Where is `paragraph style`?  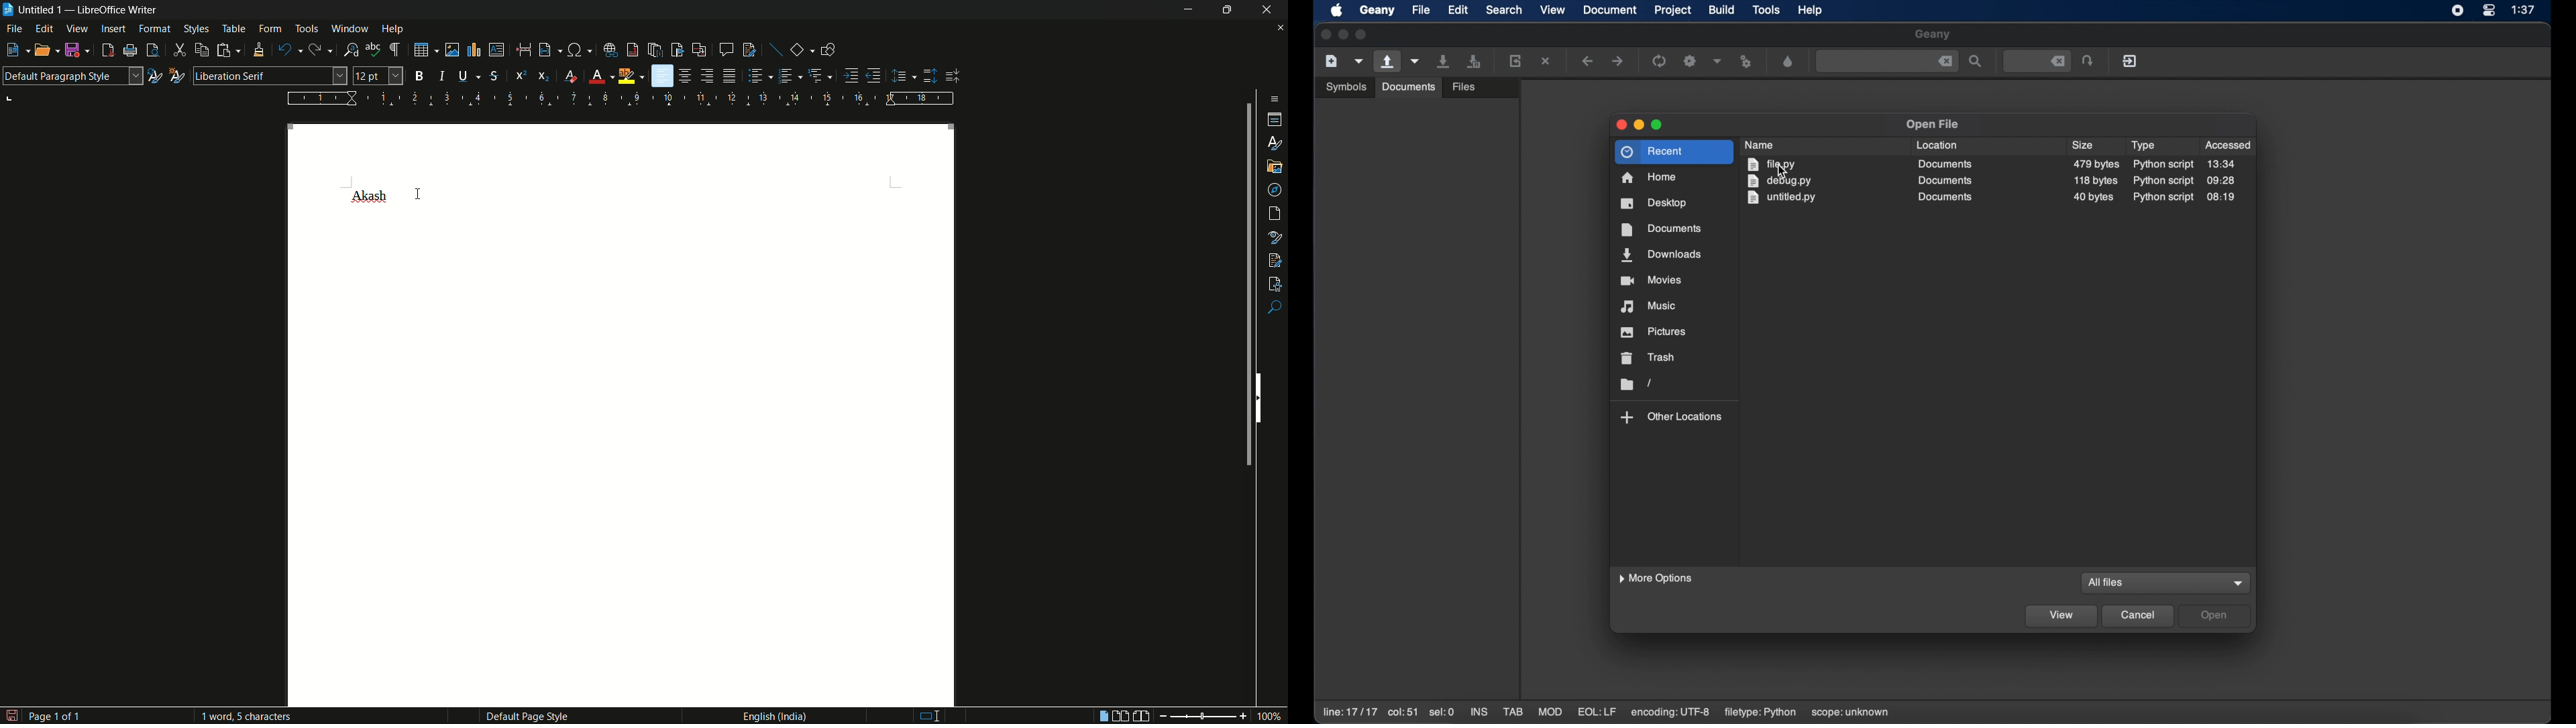 paragraph style is located at coordinates (72, 76).